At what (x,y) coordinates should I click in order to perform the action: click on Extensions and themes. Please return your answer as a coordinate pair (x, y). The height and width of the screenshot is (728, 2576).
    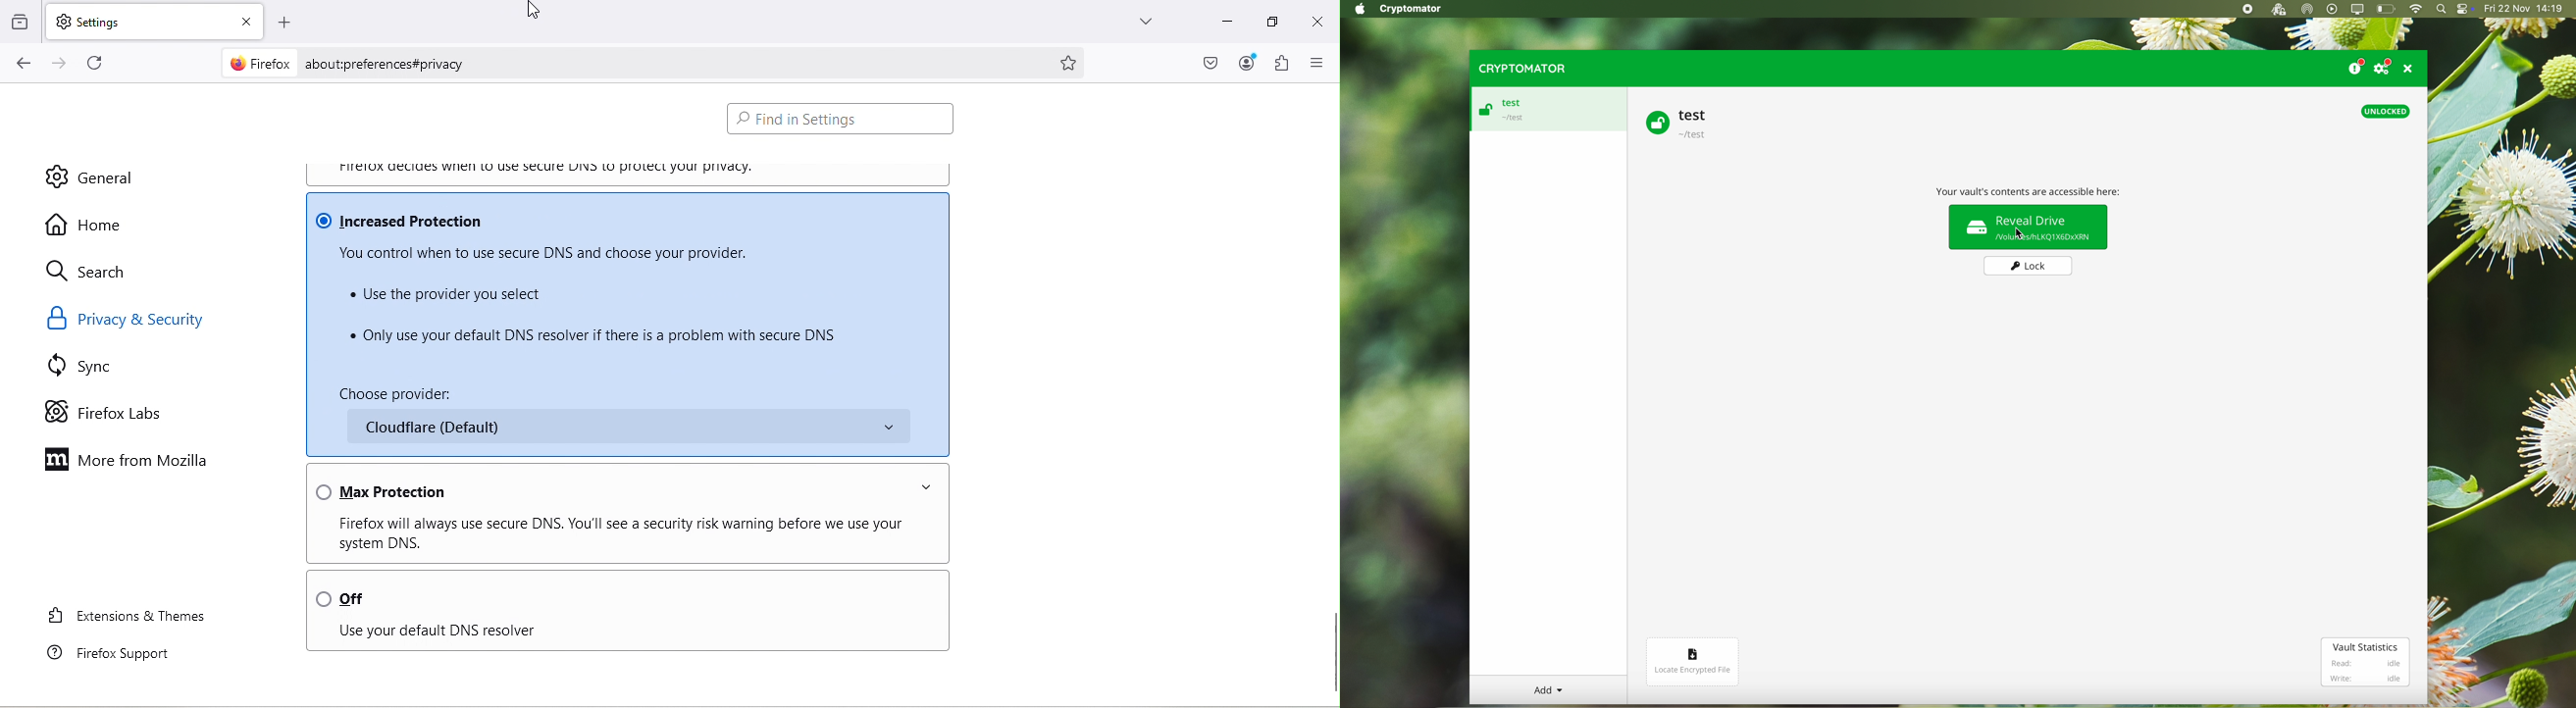
    Looking at the image, I should click on (128, 620).